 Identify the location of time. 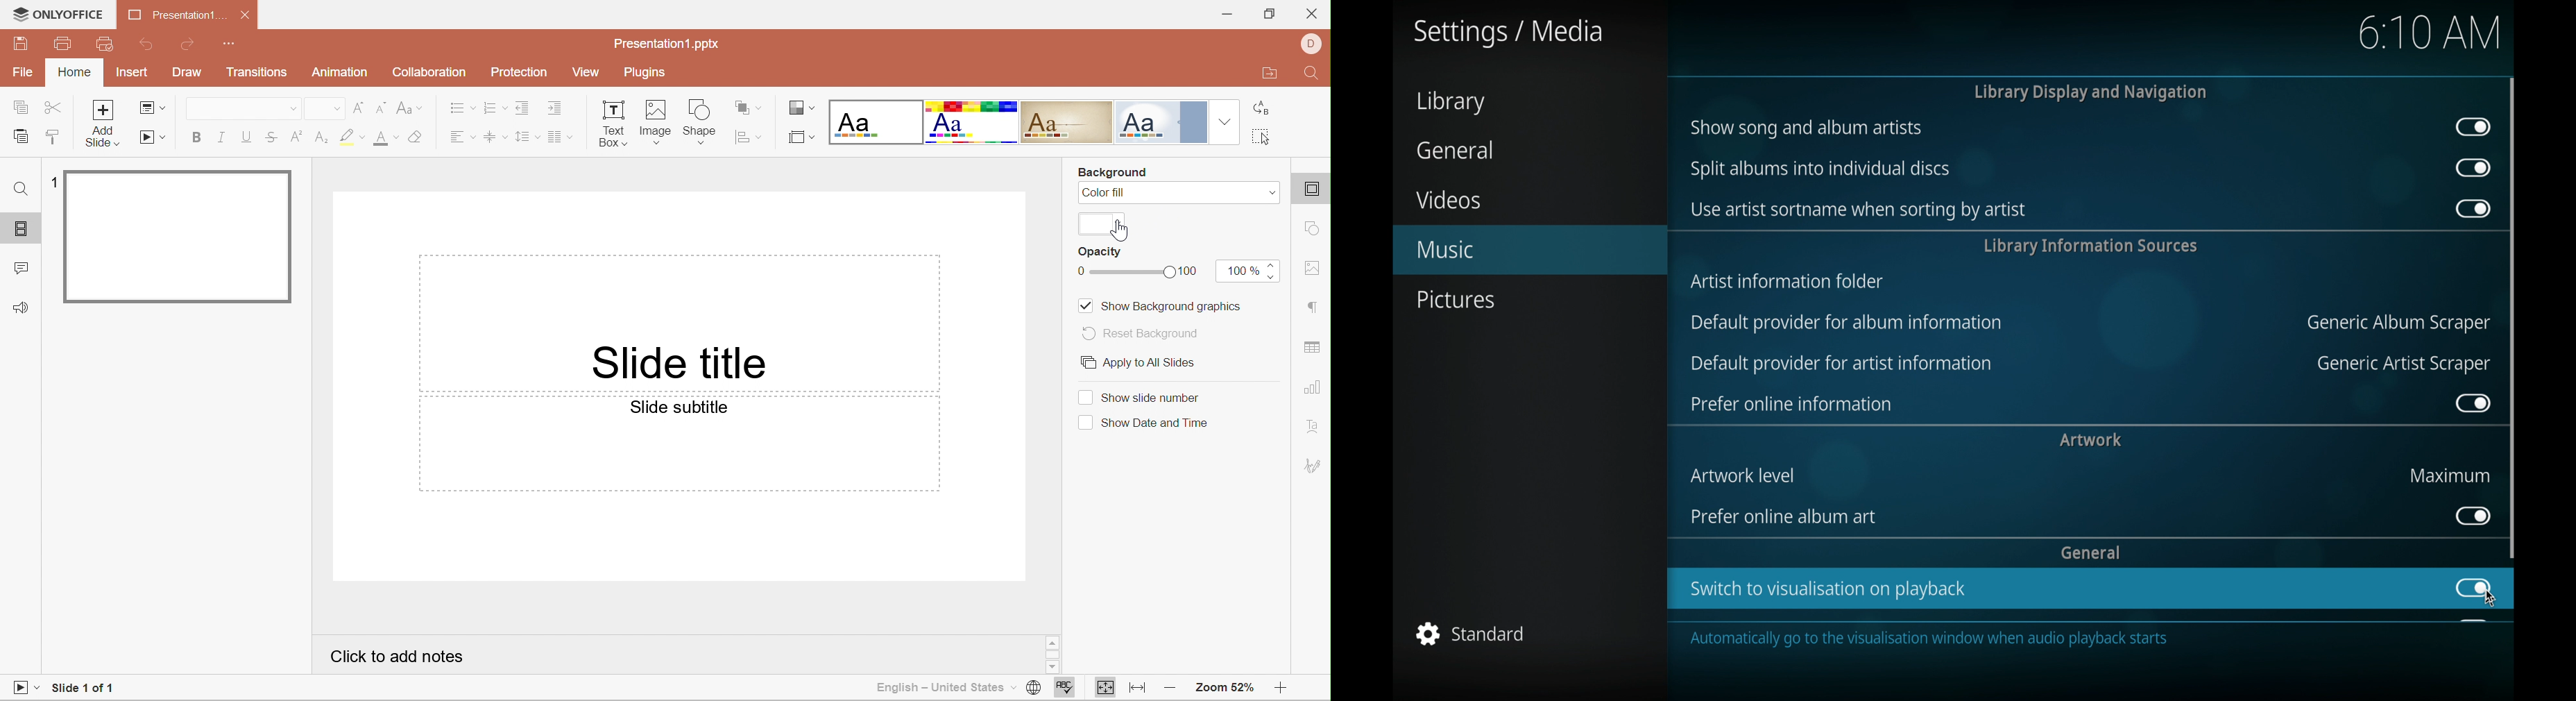
(2430, 32).